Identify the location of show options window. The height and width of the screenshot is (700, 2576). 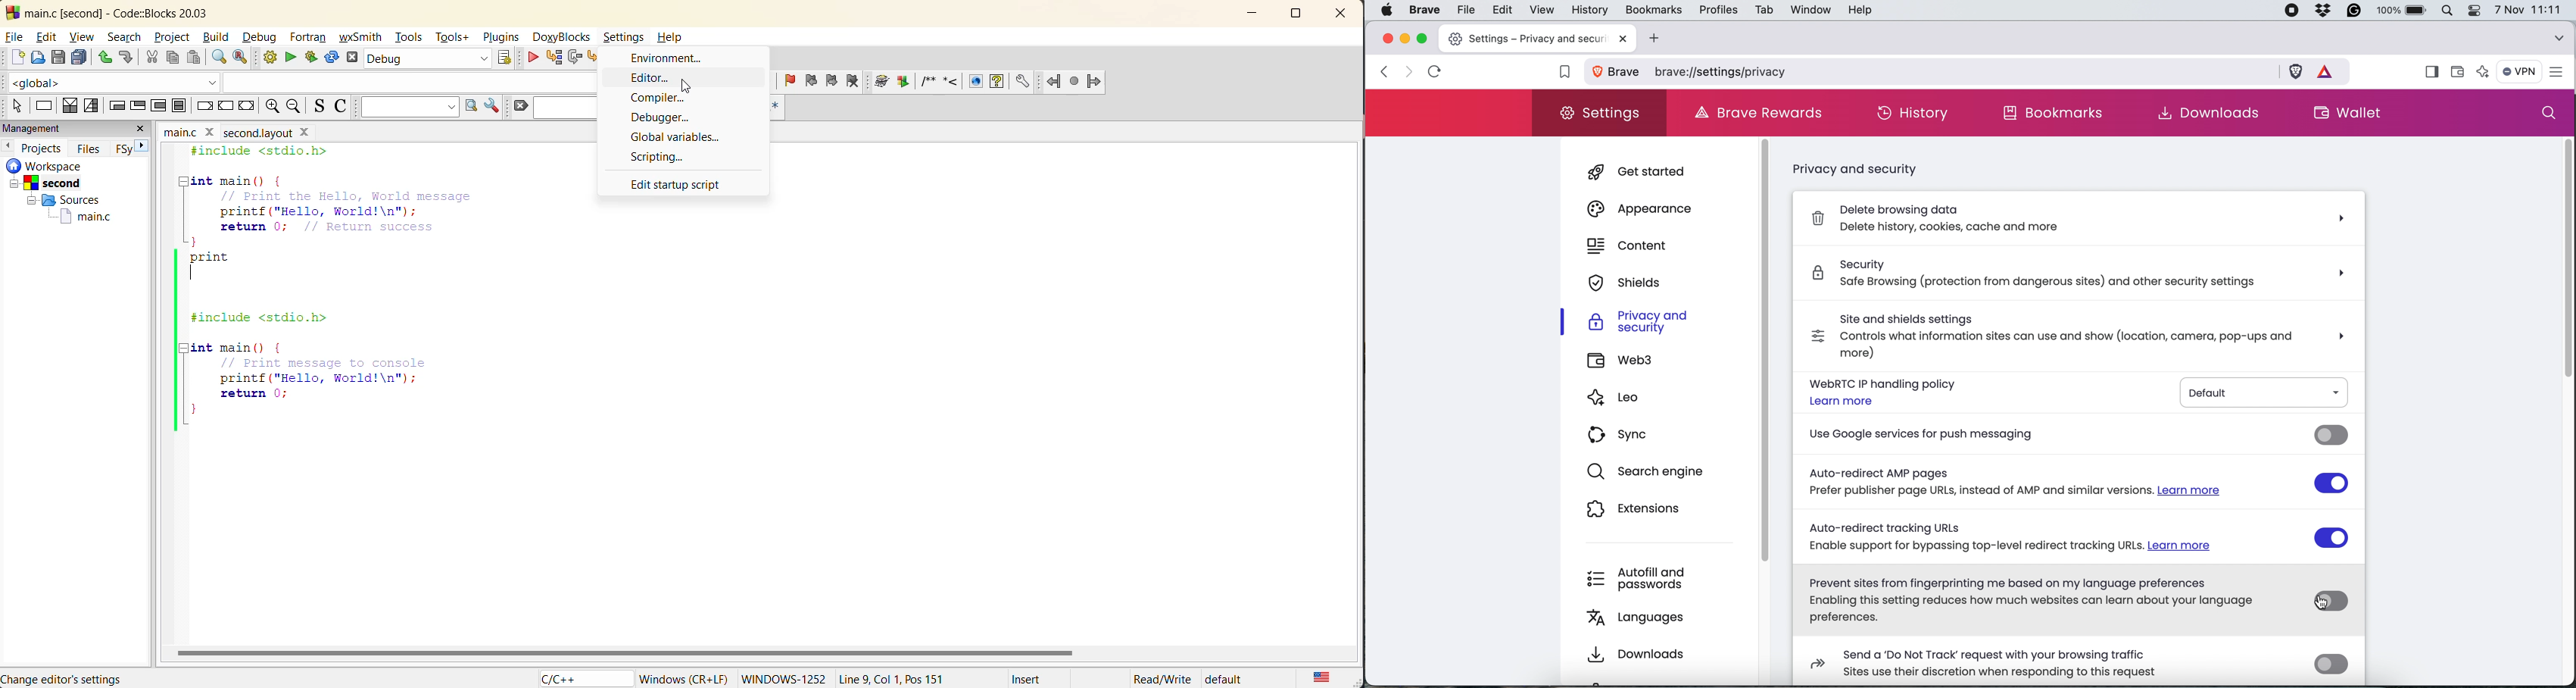
(492, 108).